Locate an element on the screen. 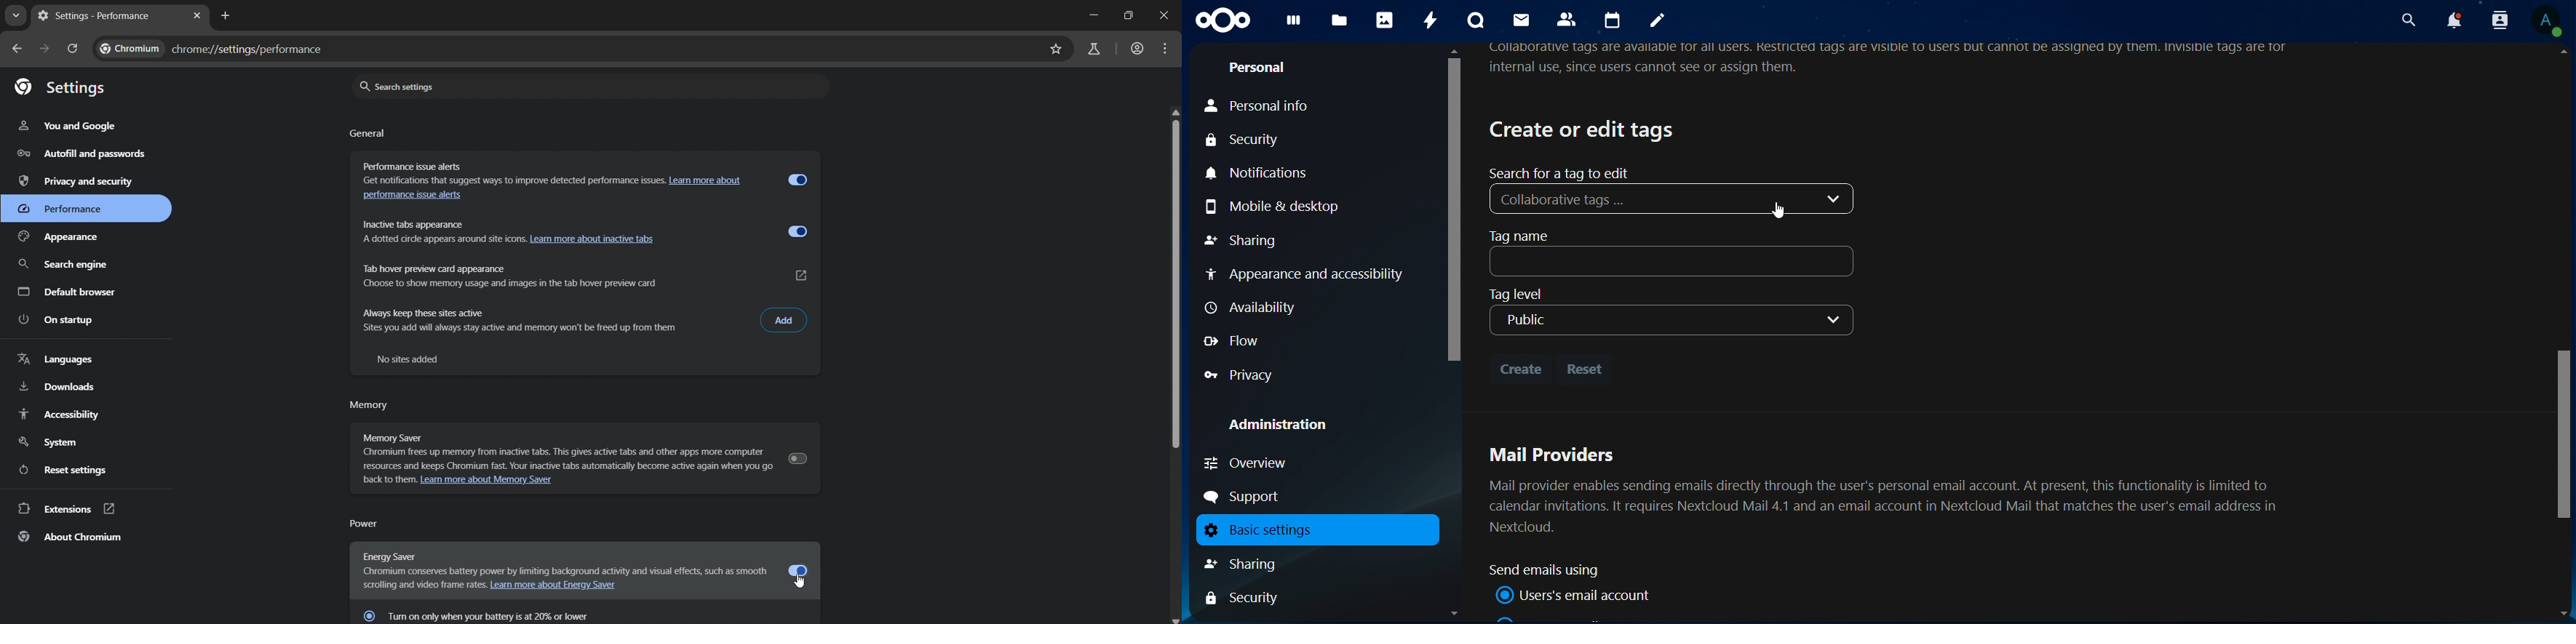 The image size is (2576, 644). support is located at coordinates (1248, 497).